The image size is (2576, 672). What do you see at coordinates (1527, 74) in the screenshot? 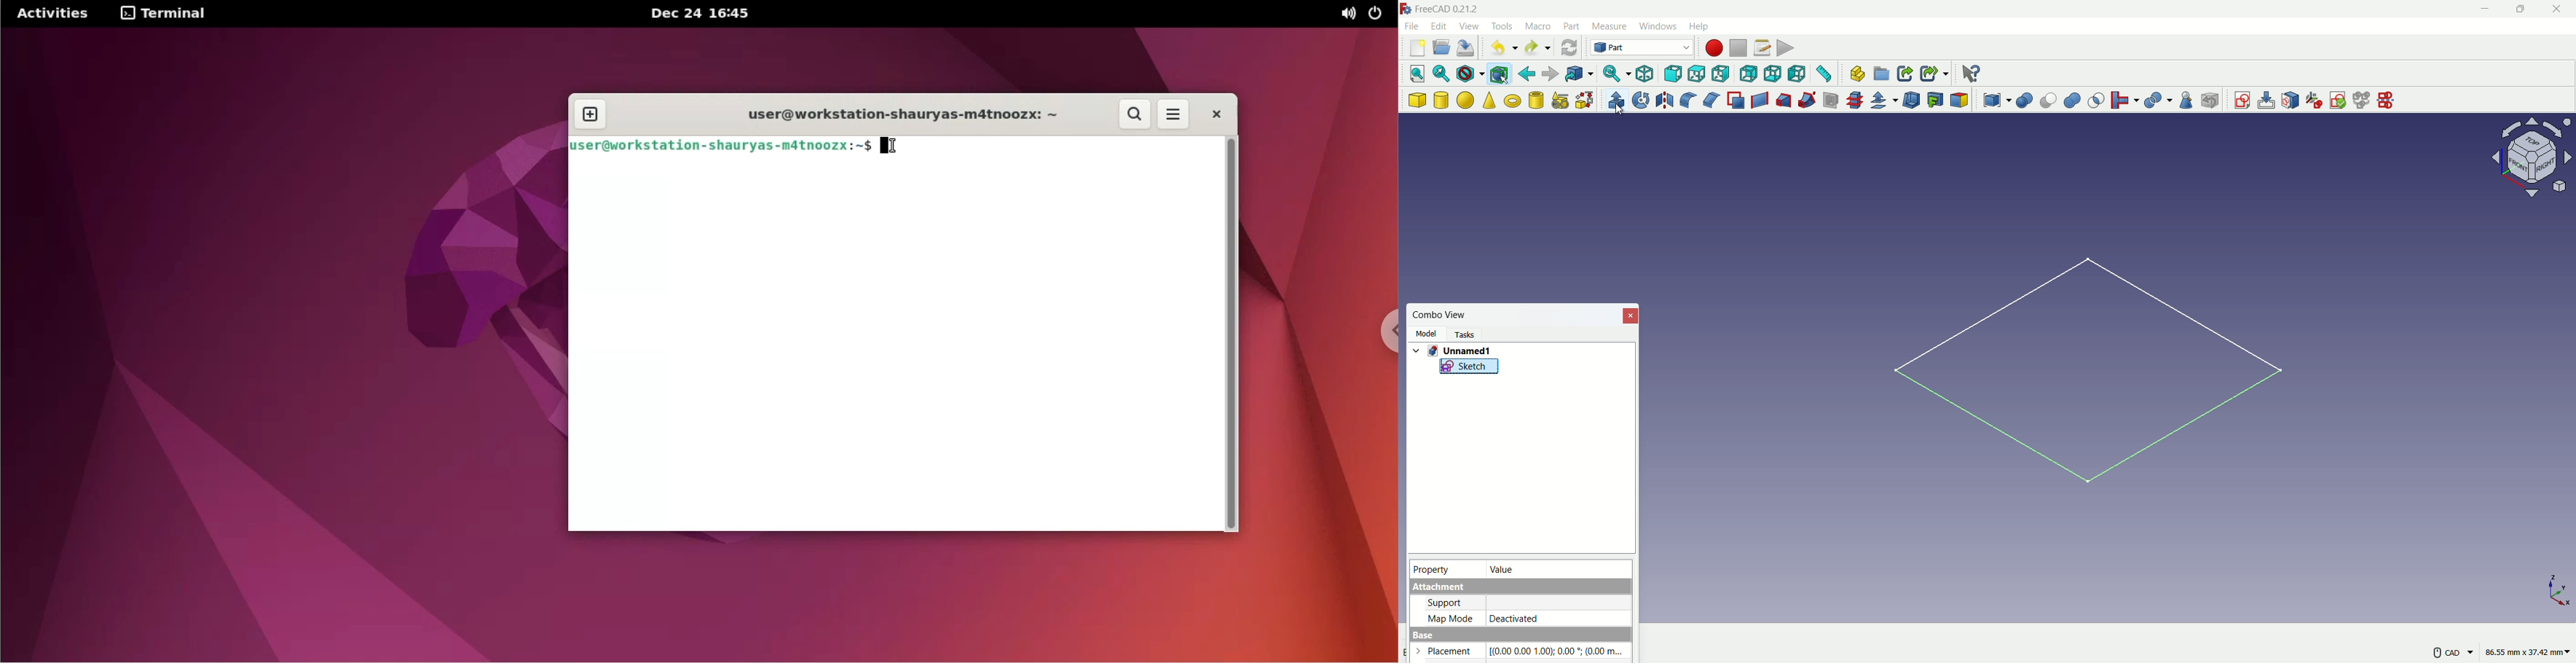
I see `go back` at bounding box center [1527, 74].